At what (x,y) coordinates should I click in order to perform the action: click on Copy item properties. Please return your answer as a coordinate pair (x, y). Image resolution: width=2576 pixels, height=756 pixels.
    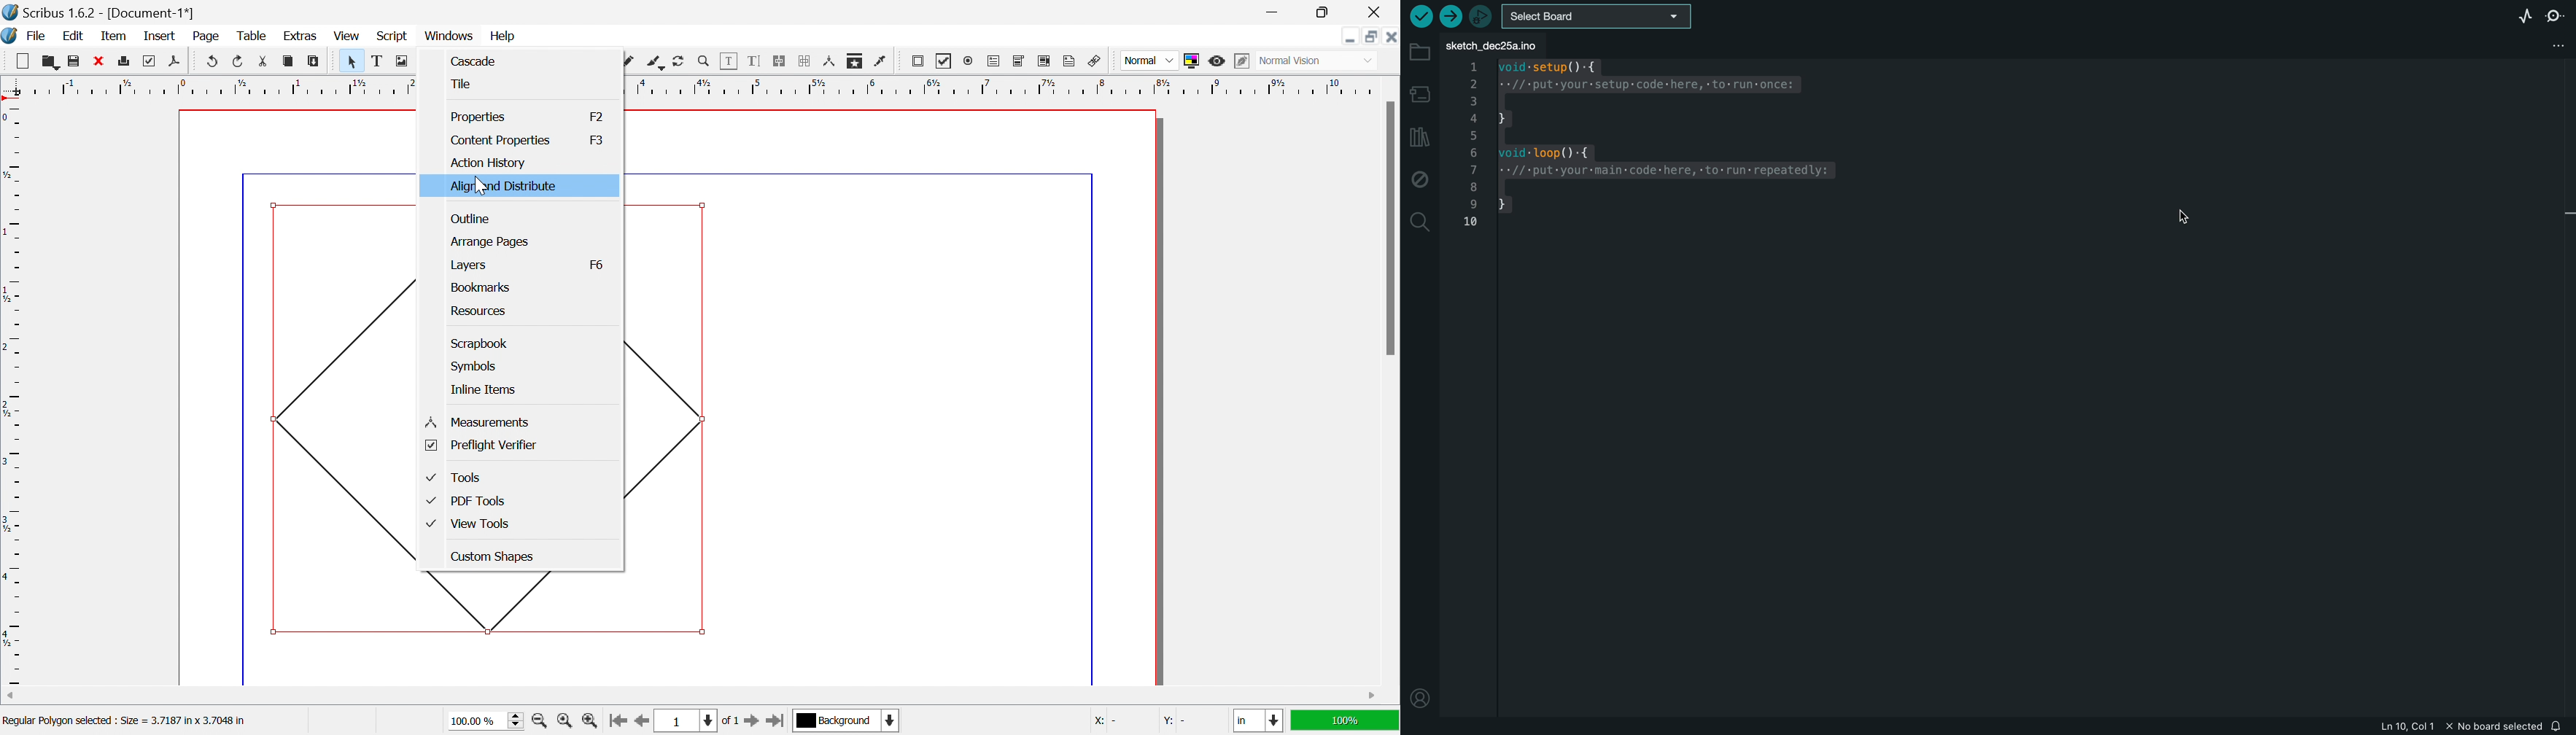
    Looking at the image, I should click on (853, 62).